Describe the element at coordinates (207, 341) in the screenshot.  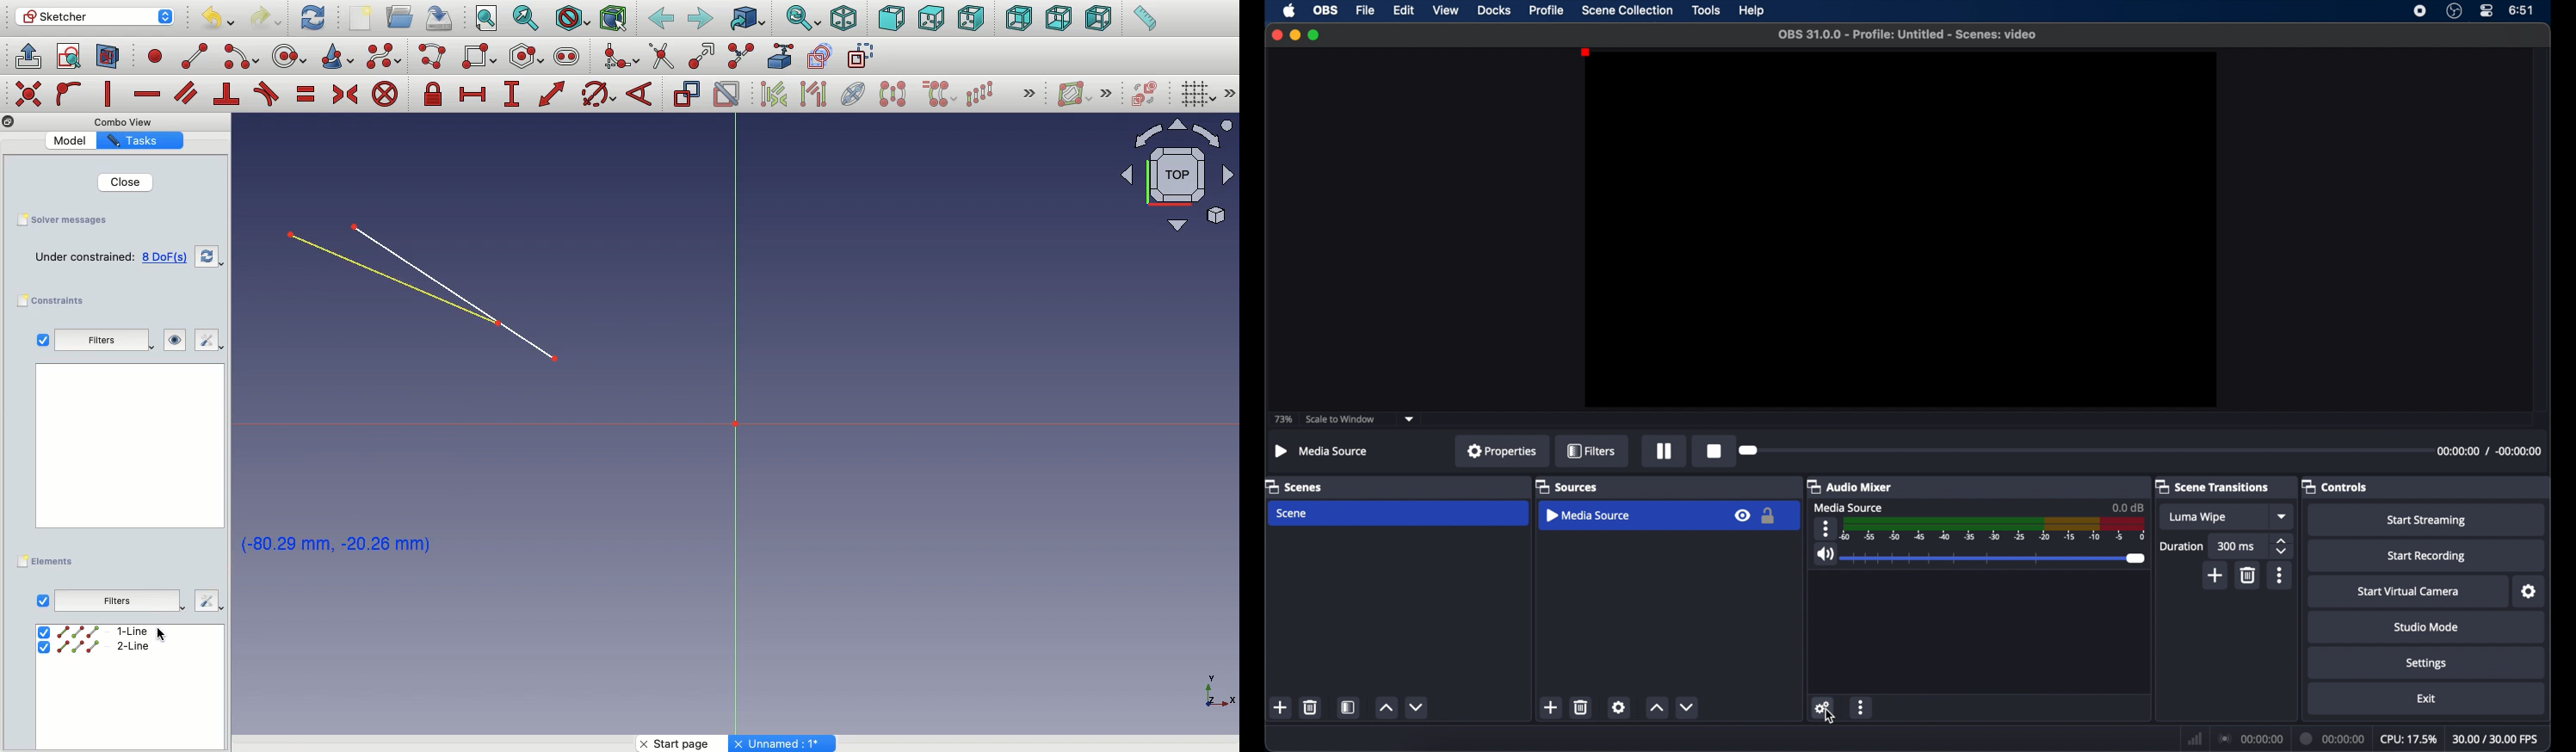
I see `Edit` at that location.